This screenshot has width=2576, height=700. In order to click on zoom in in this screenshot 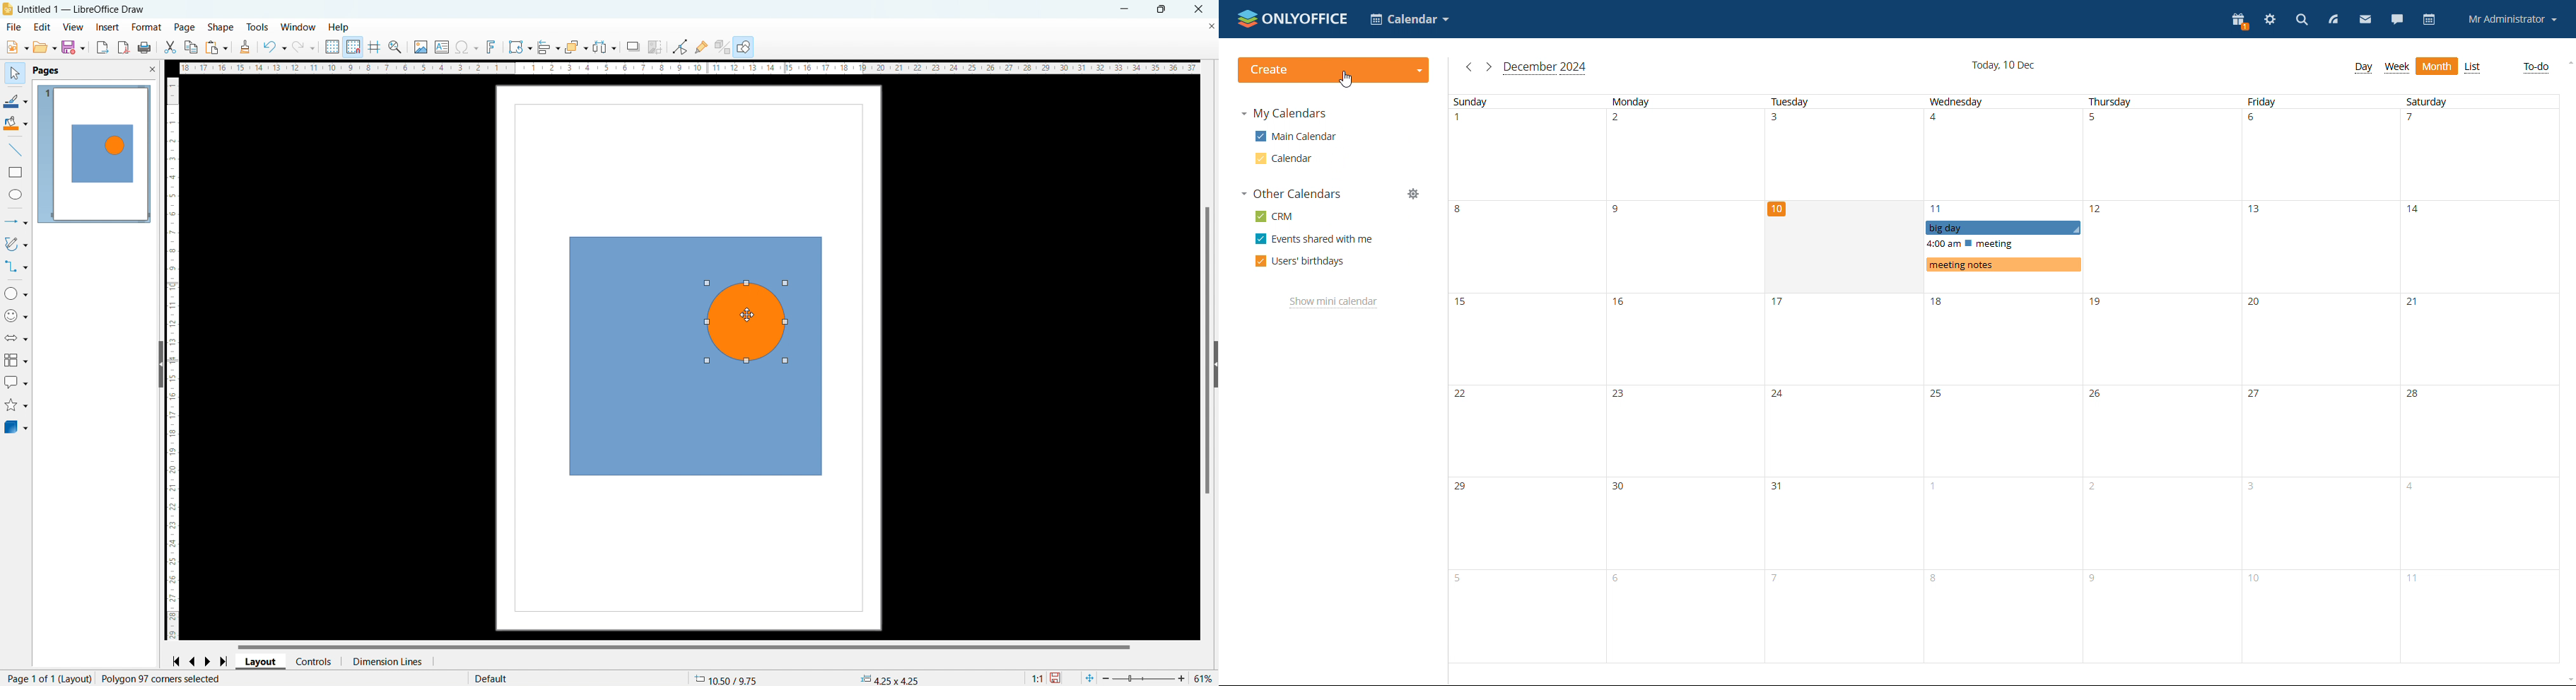, I will do `click(1183, 678)`.